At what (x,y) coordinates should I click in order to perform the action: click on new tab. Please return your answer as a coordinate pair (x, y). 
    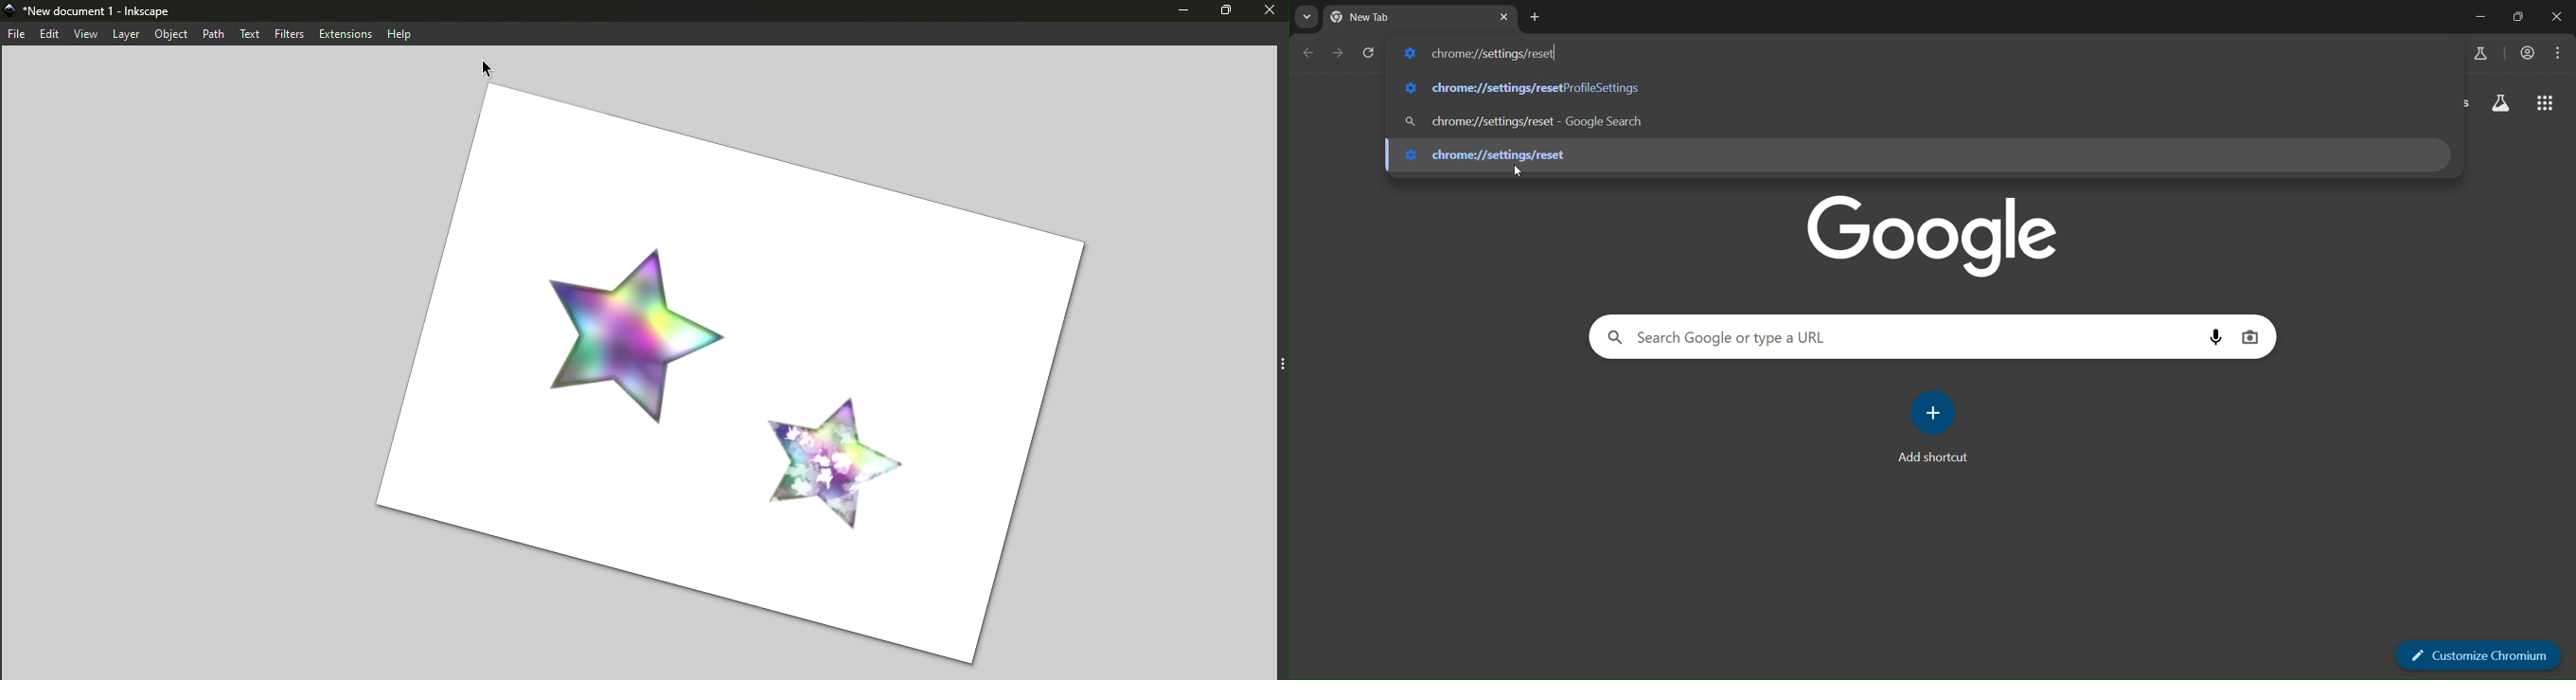
    Looking at the image, I should click on (1535, 17).